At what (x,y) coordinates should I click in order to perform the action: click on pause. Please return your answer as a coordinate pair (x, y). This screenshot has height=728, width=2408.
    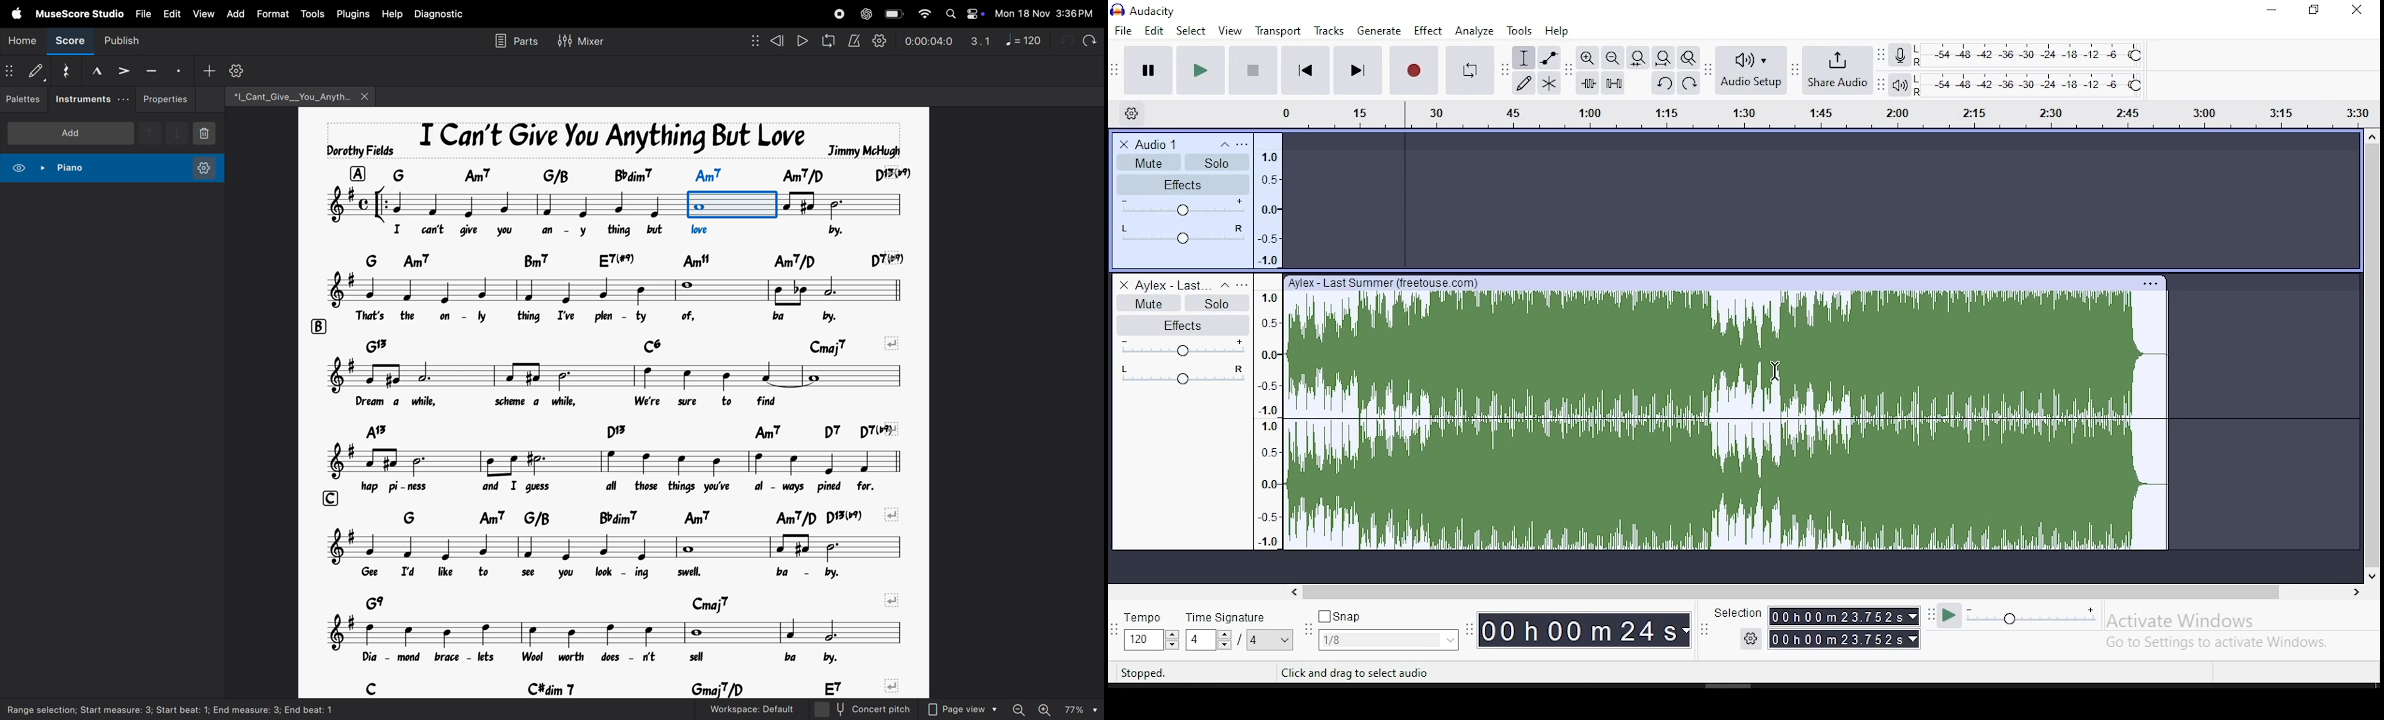
    Looking at the image, I should click on (1200, 70).